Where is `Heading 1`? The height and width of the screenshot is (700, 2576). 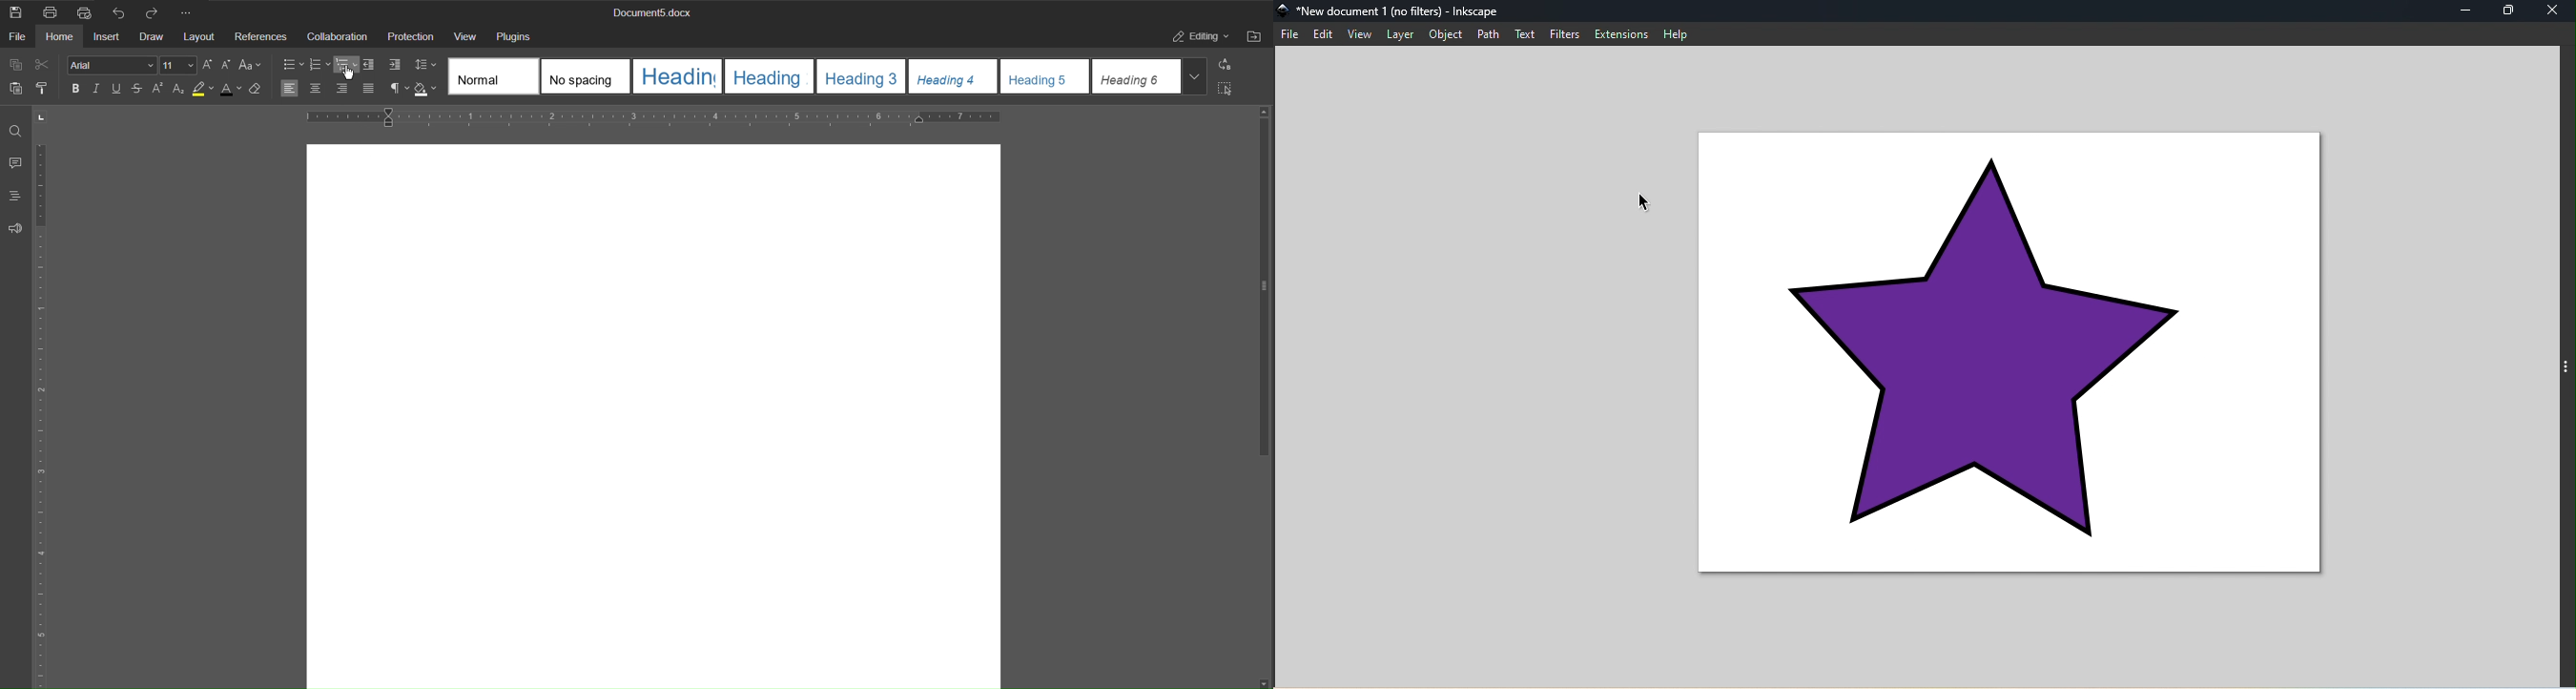
Heading 1 is located at coordinates (678, 76).